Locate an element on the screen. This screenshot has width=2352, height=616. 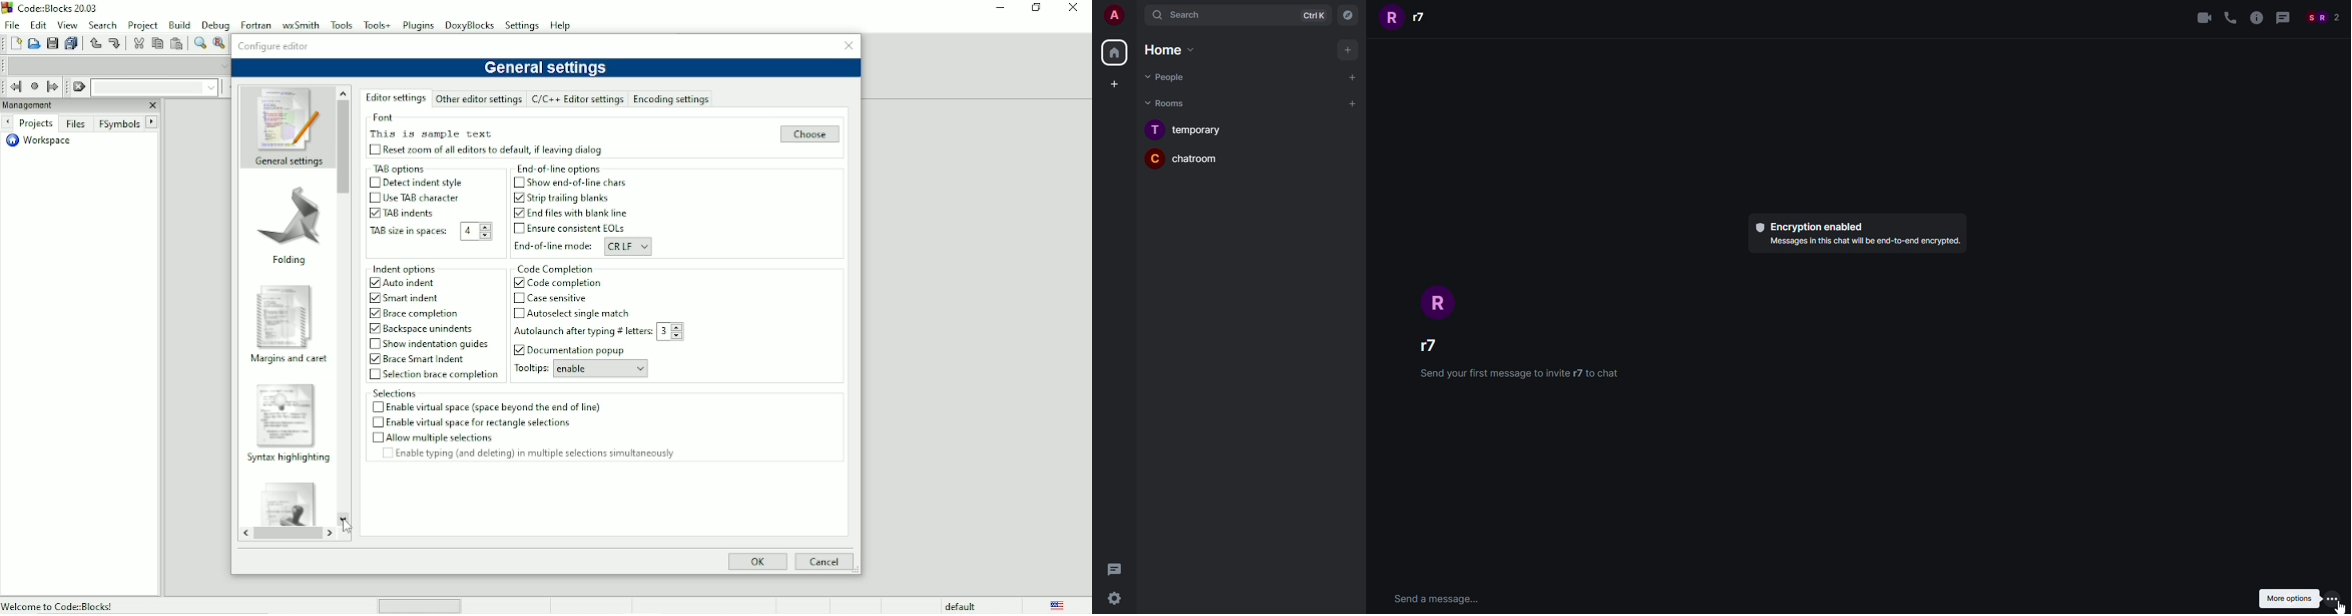
Image is located at coordinates (285, 117).